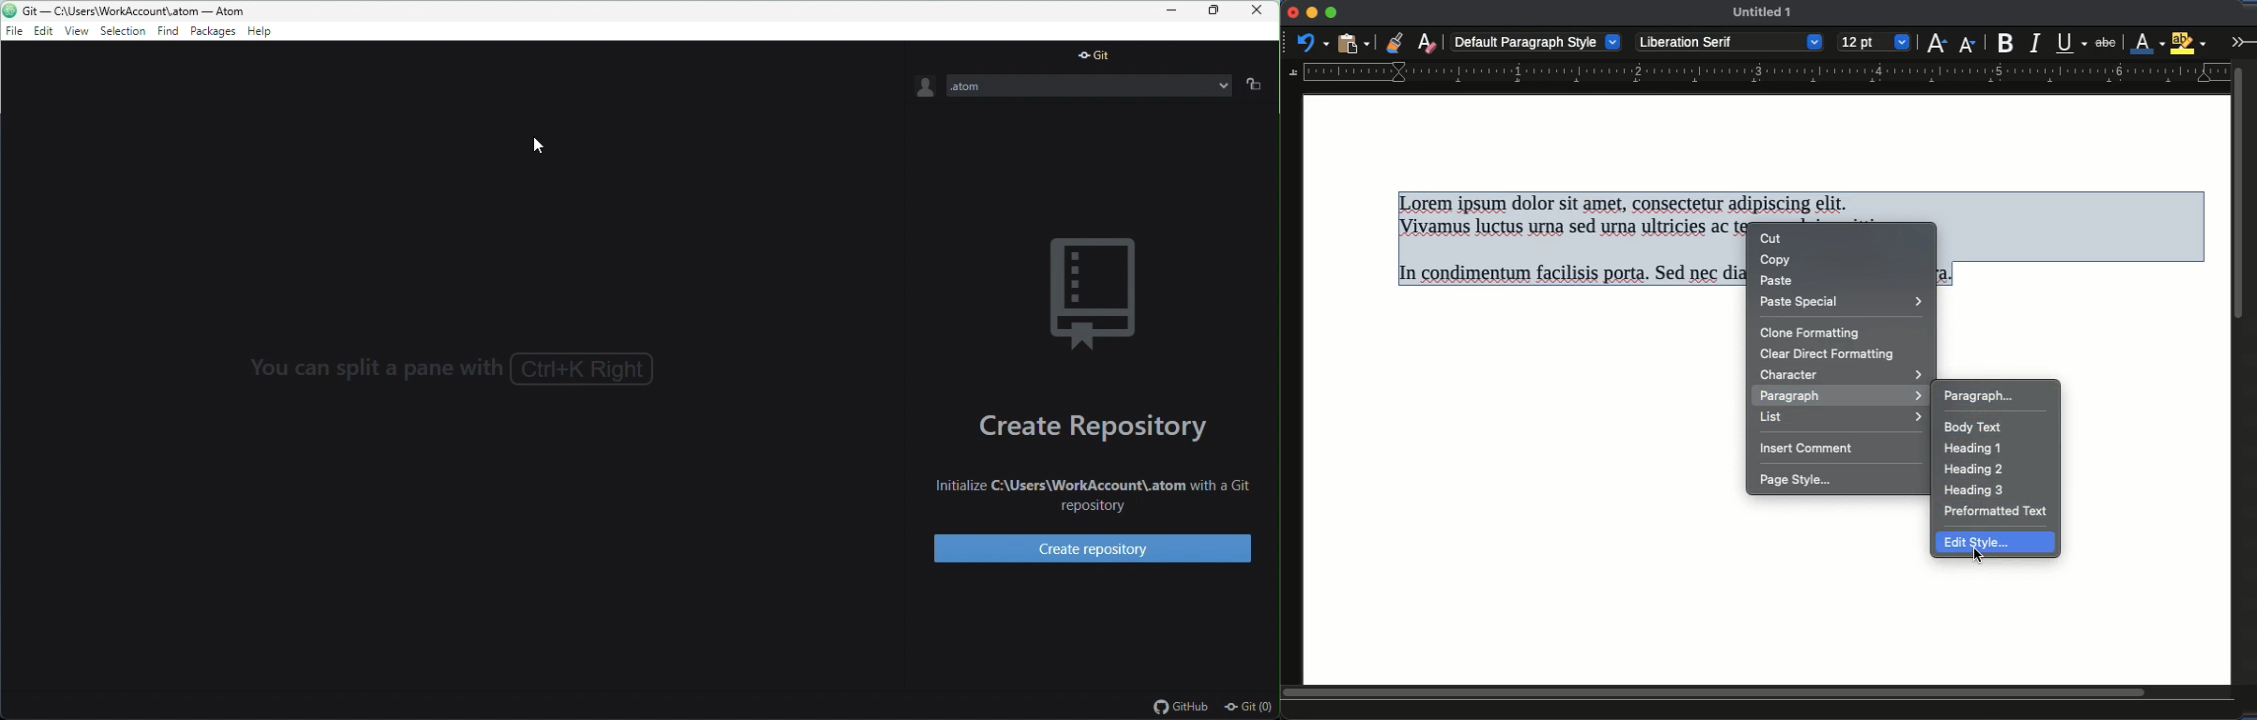 This screenshot has width=2268, height=728. Describe the element at coordinates (2244, 370) in the screenshot. I see `scroll` at that location.